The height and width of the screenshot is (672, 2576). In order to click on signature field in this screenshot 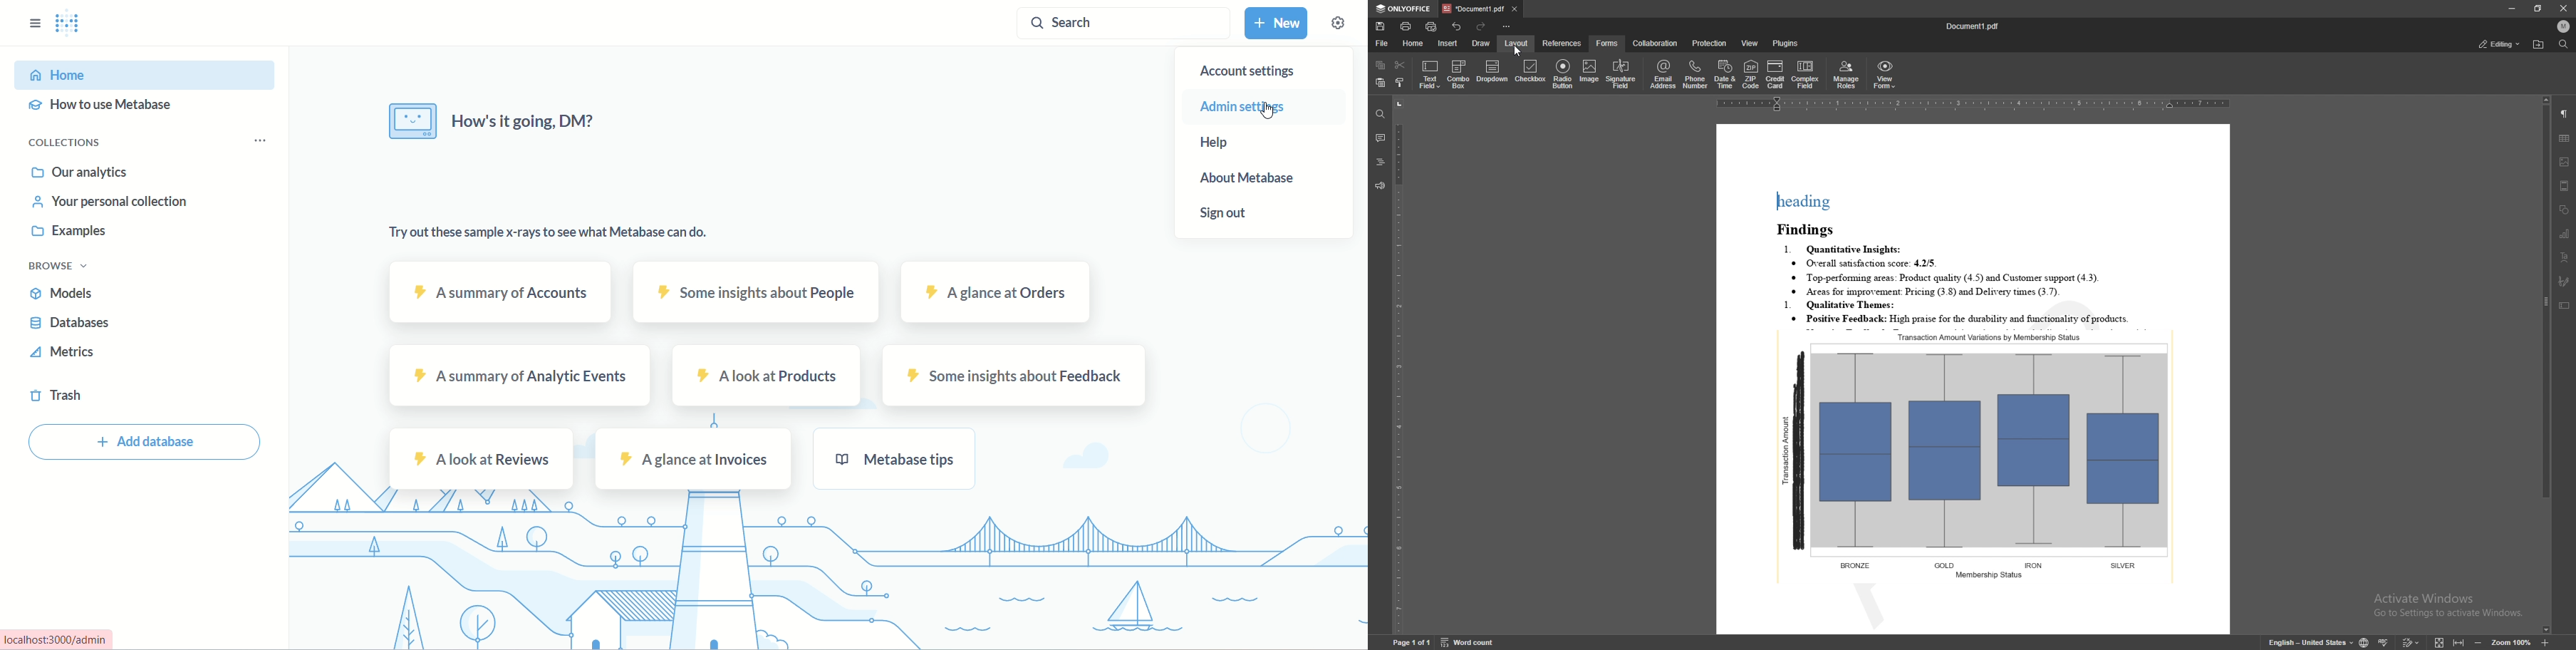, I will do `click(2565, 282)`.